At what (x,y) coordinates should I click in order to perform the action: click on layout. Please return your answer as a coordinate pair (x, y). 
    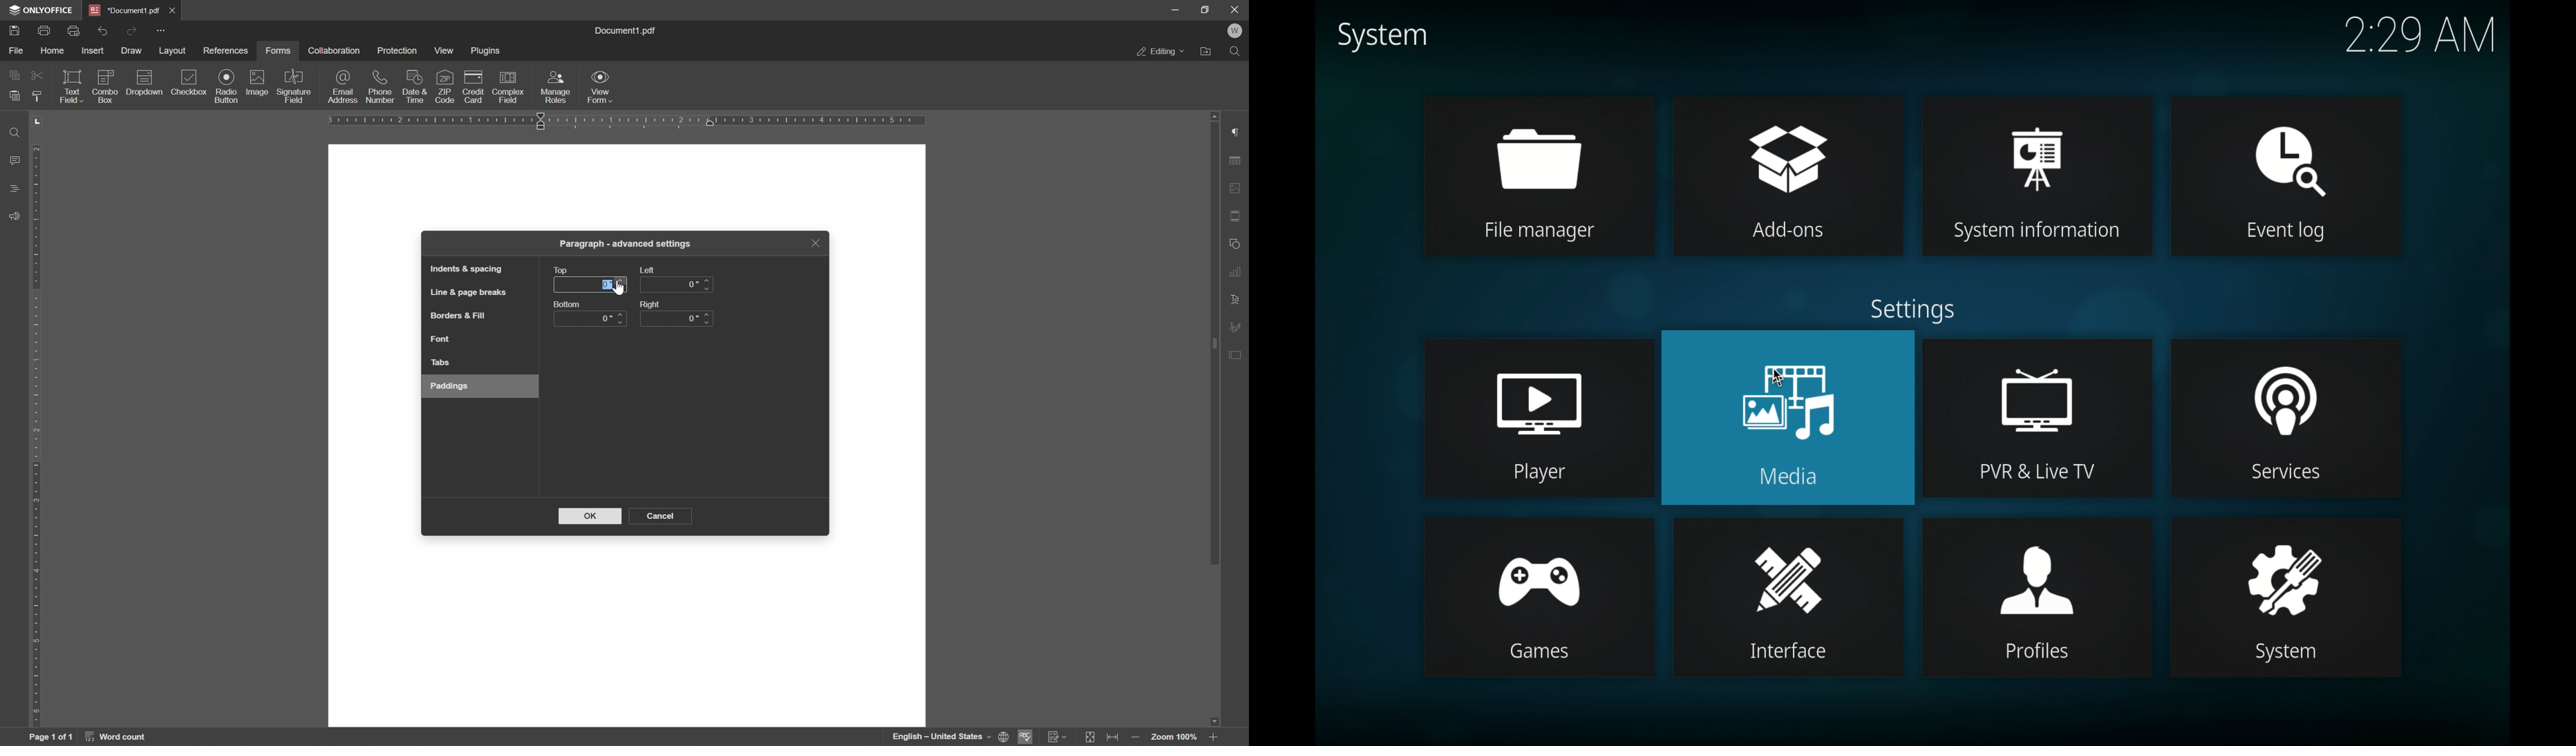
    Looking at the image, I should click on (173, 50).